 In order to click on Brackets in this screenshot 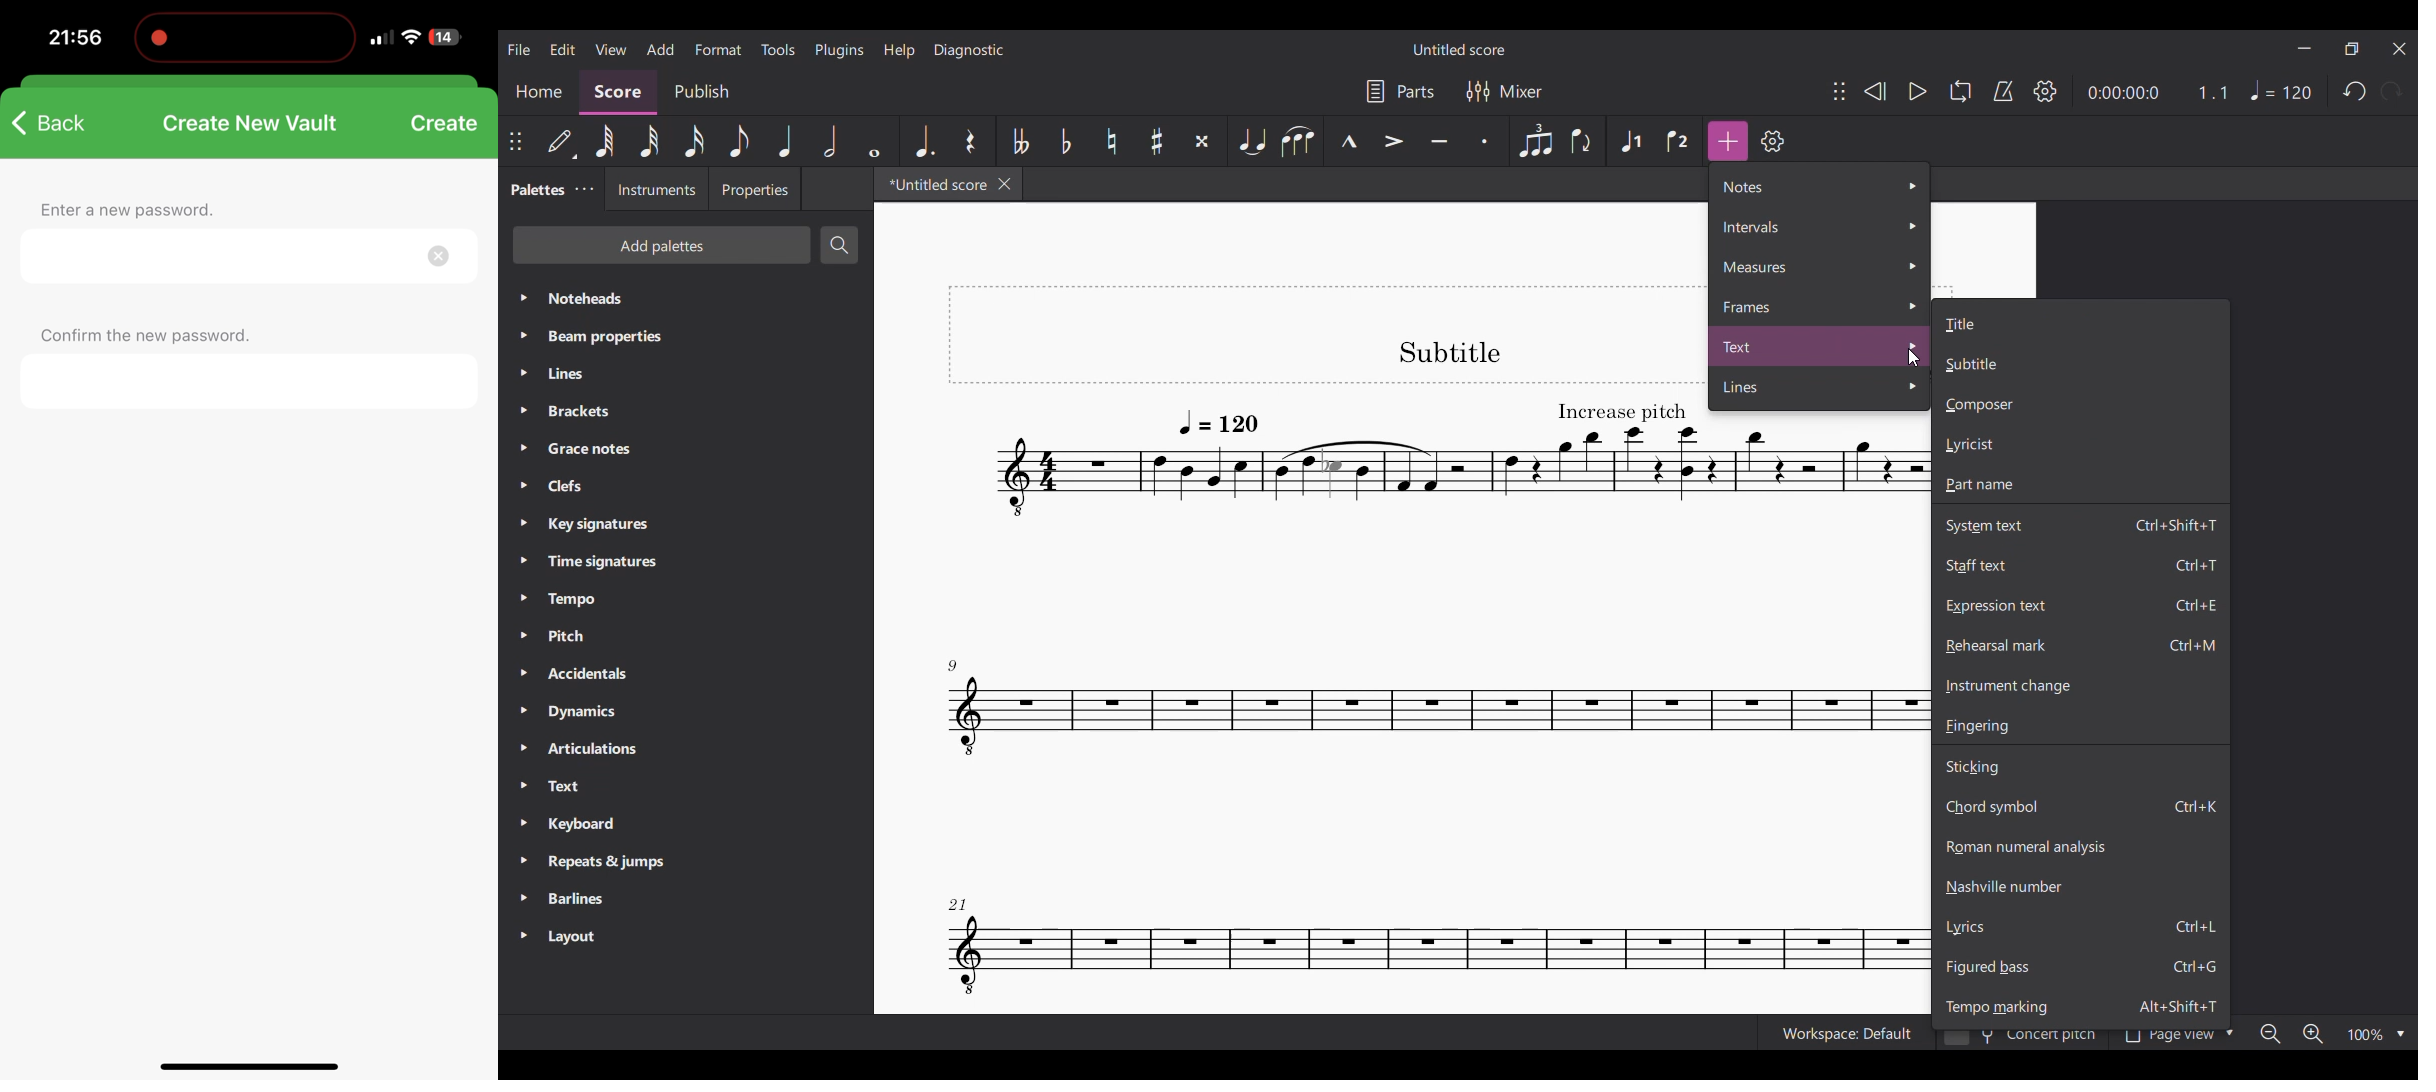, I will do `click(687, 411)`.